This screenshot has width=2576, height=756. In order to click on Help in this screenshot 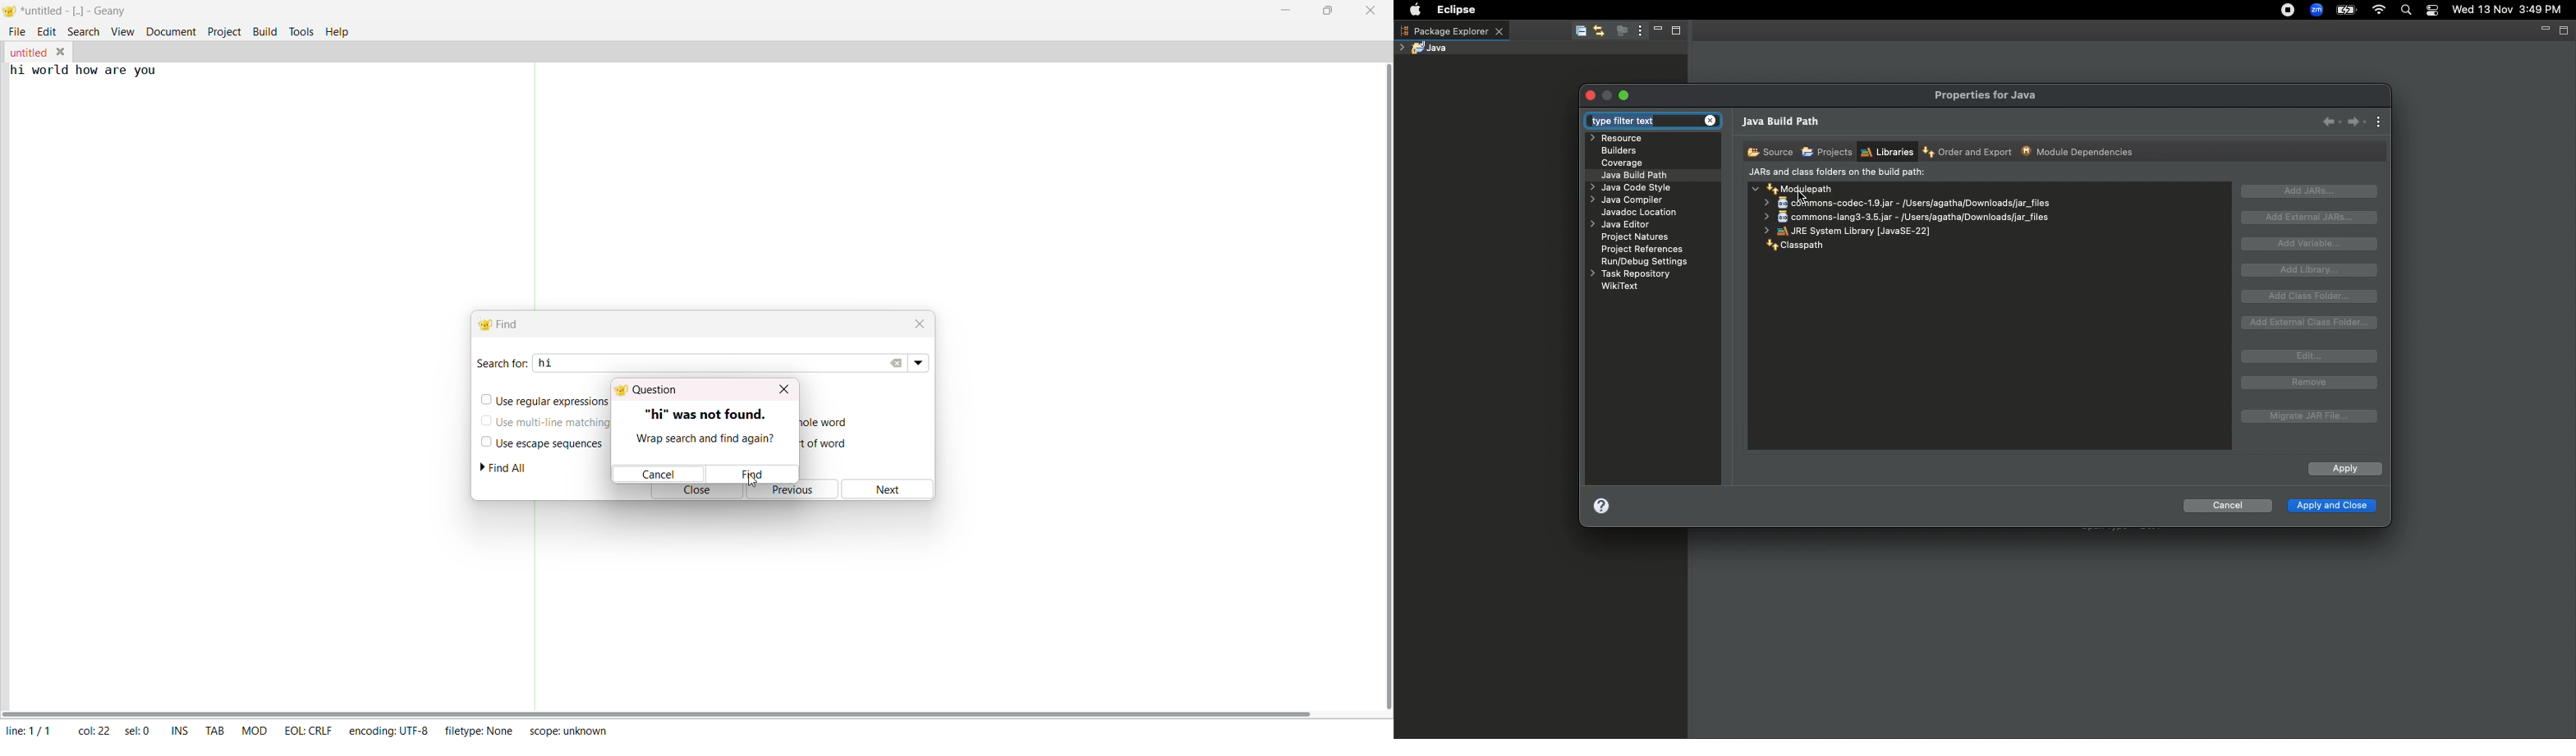, I will do `click(1601, 509)`.